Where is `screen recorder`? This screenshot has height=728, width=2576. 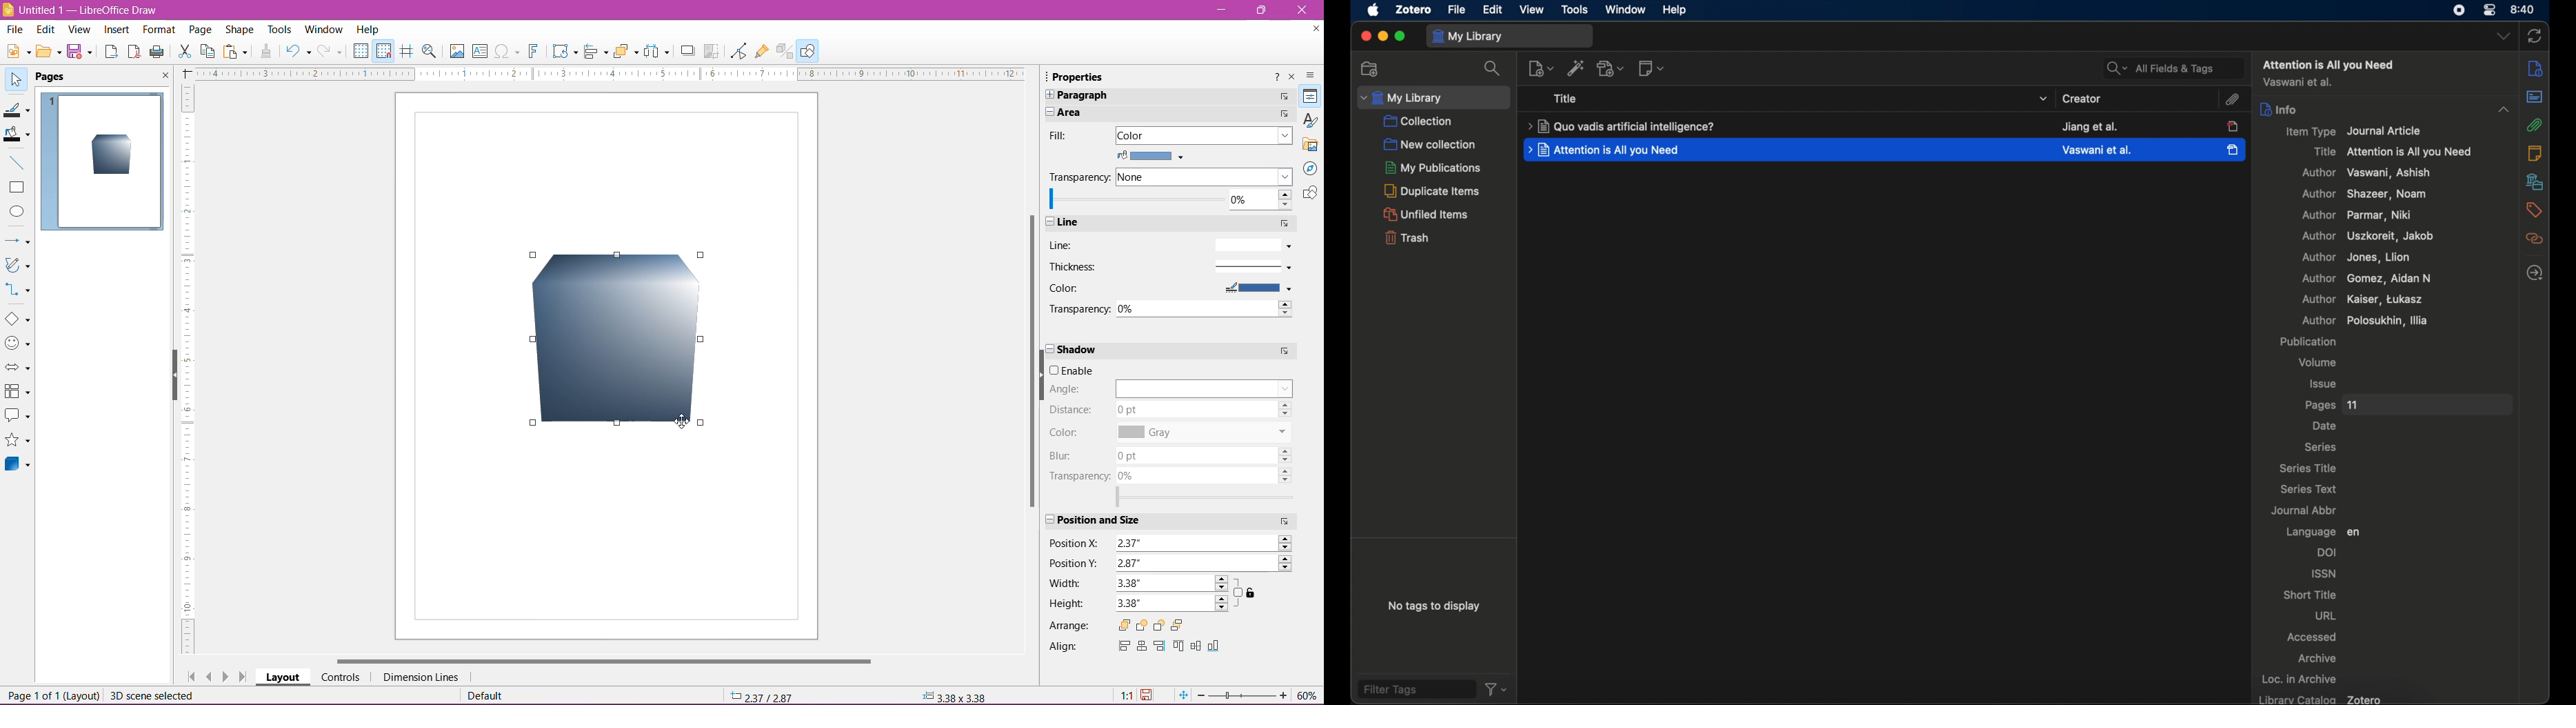
screen recorder is located at coordinates (2461, 10).